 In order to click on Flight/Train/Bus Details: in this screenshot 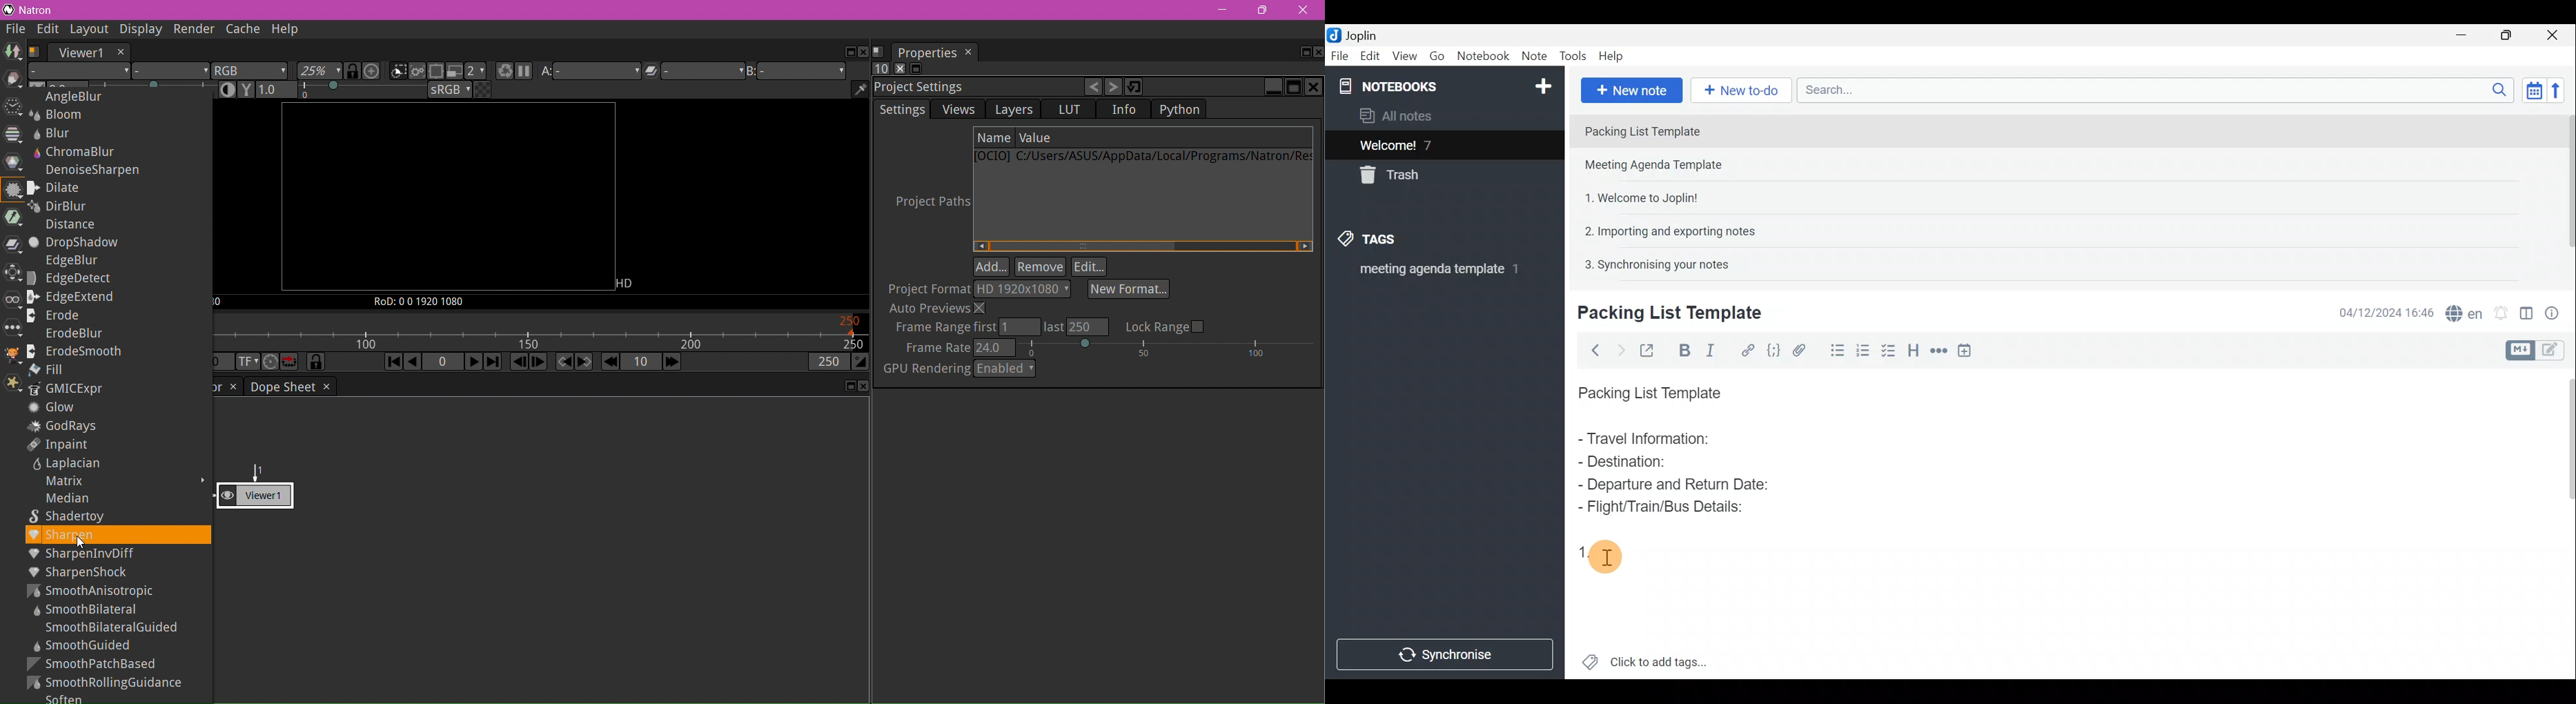, I will do `click(1664, 508)`.